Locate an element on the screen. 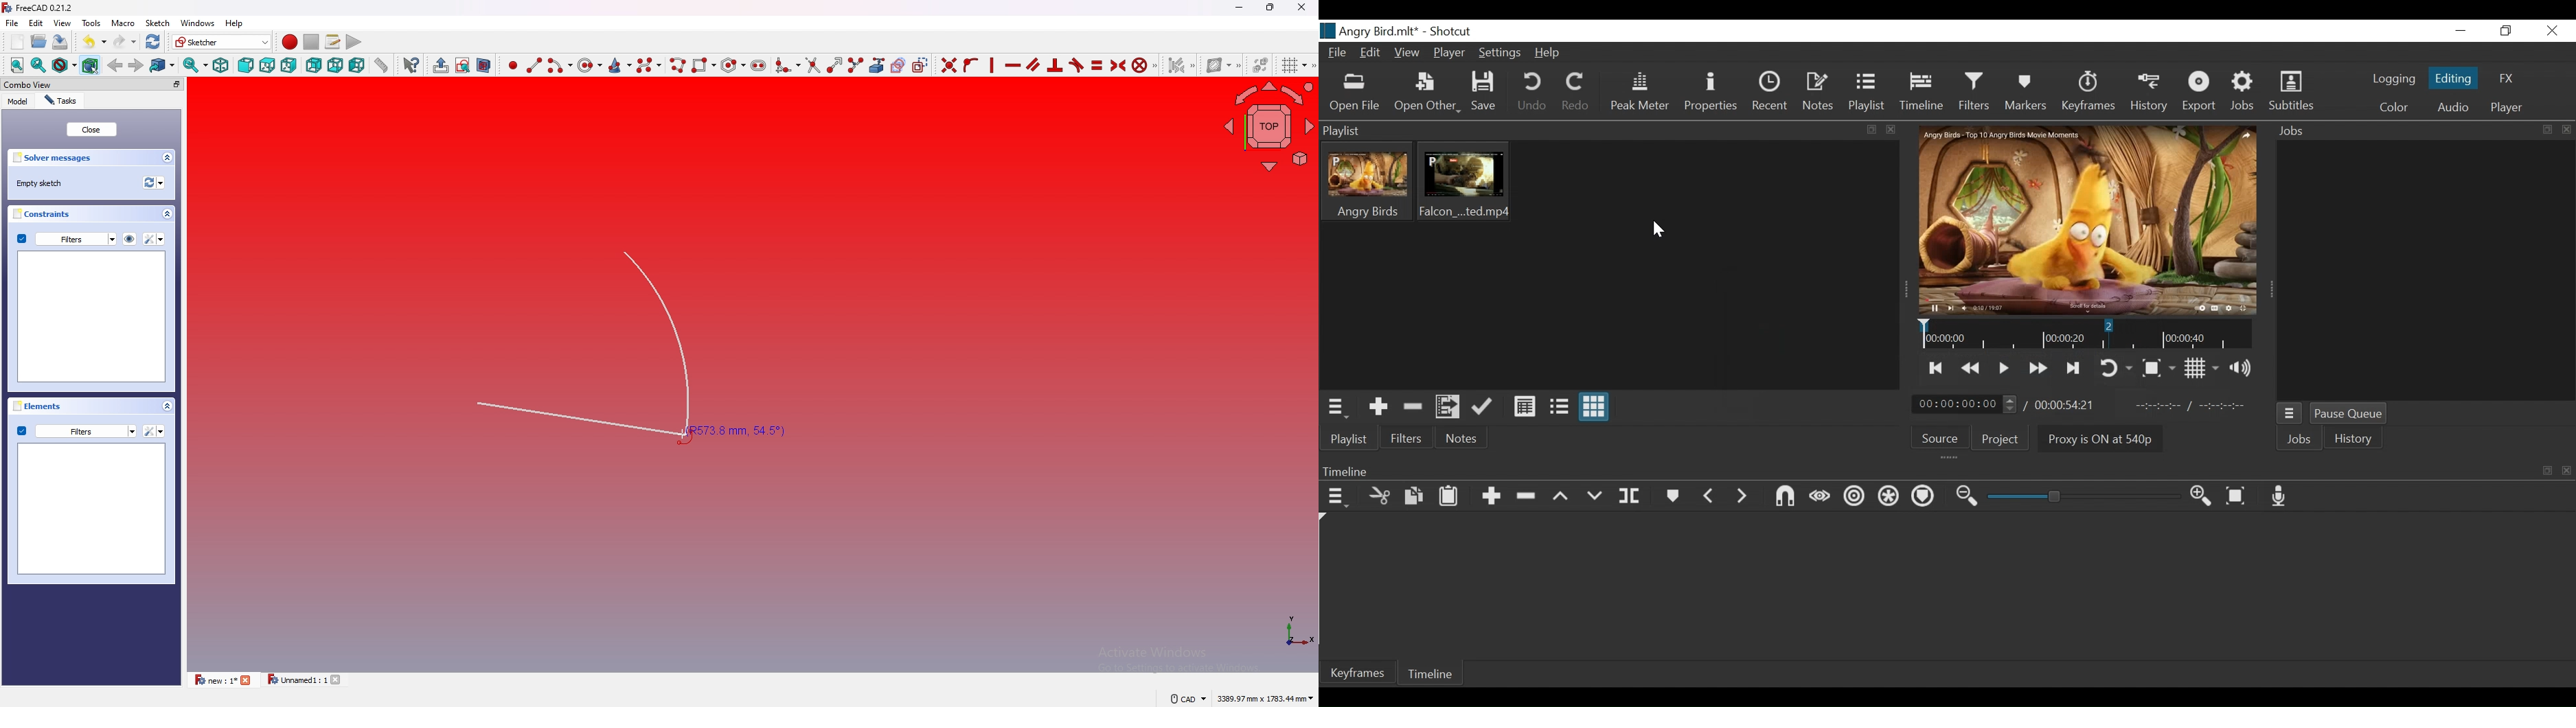 Image resolution: width=2576 pixels, height=728 pixels. create fillet is located at coordinates (787, 65).